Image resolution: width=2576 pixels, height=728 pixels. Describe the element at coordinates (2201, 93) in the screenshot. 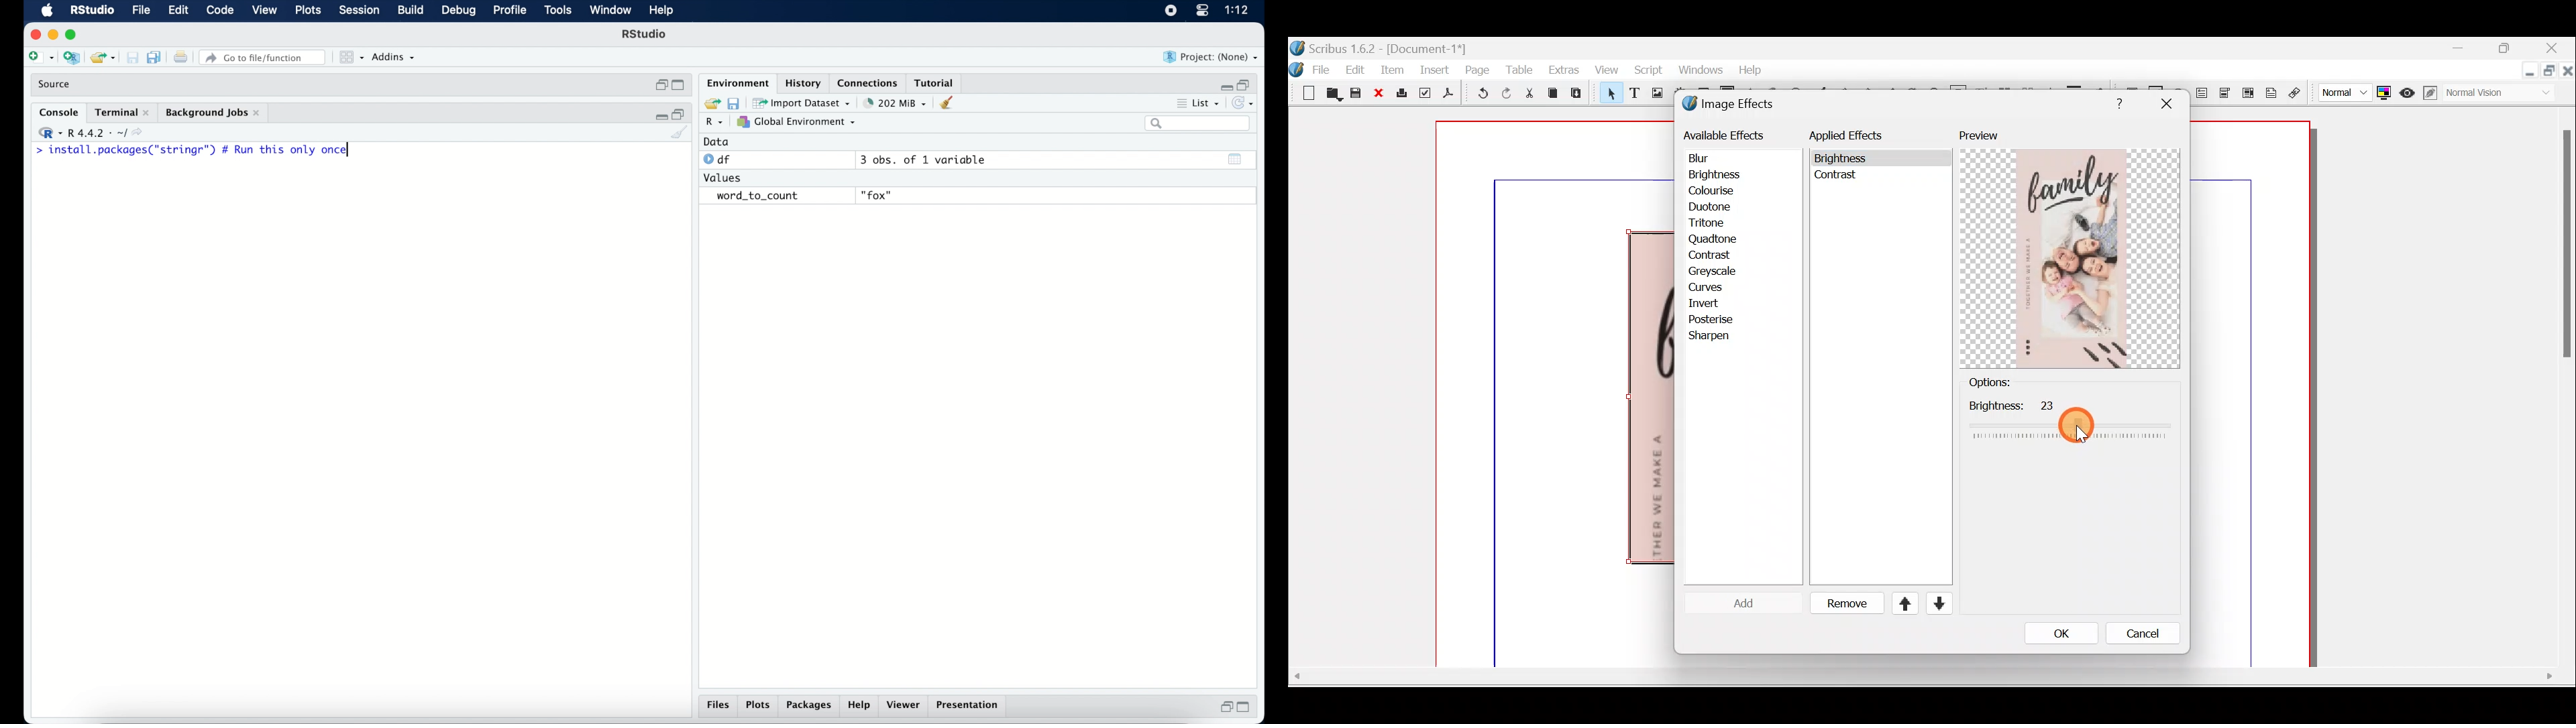

I see `PDF text field` at that location.